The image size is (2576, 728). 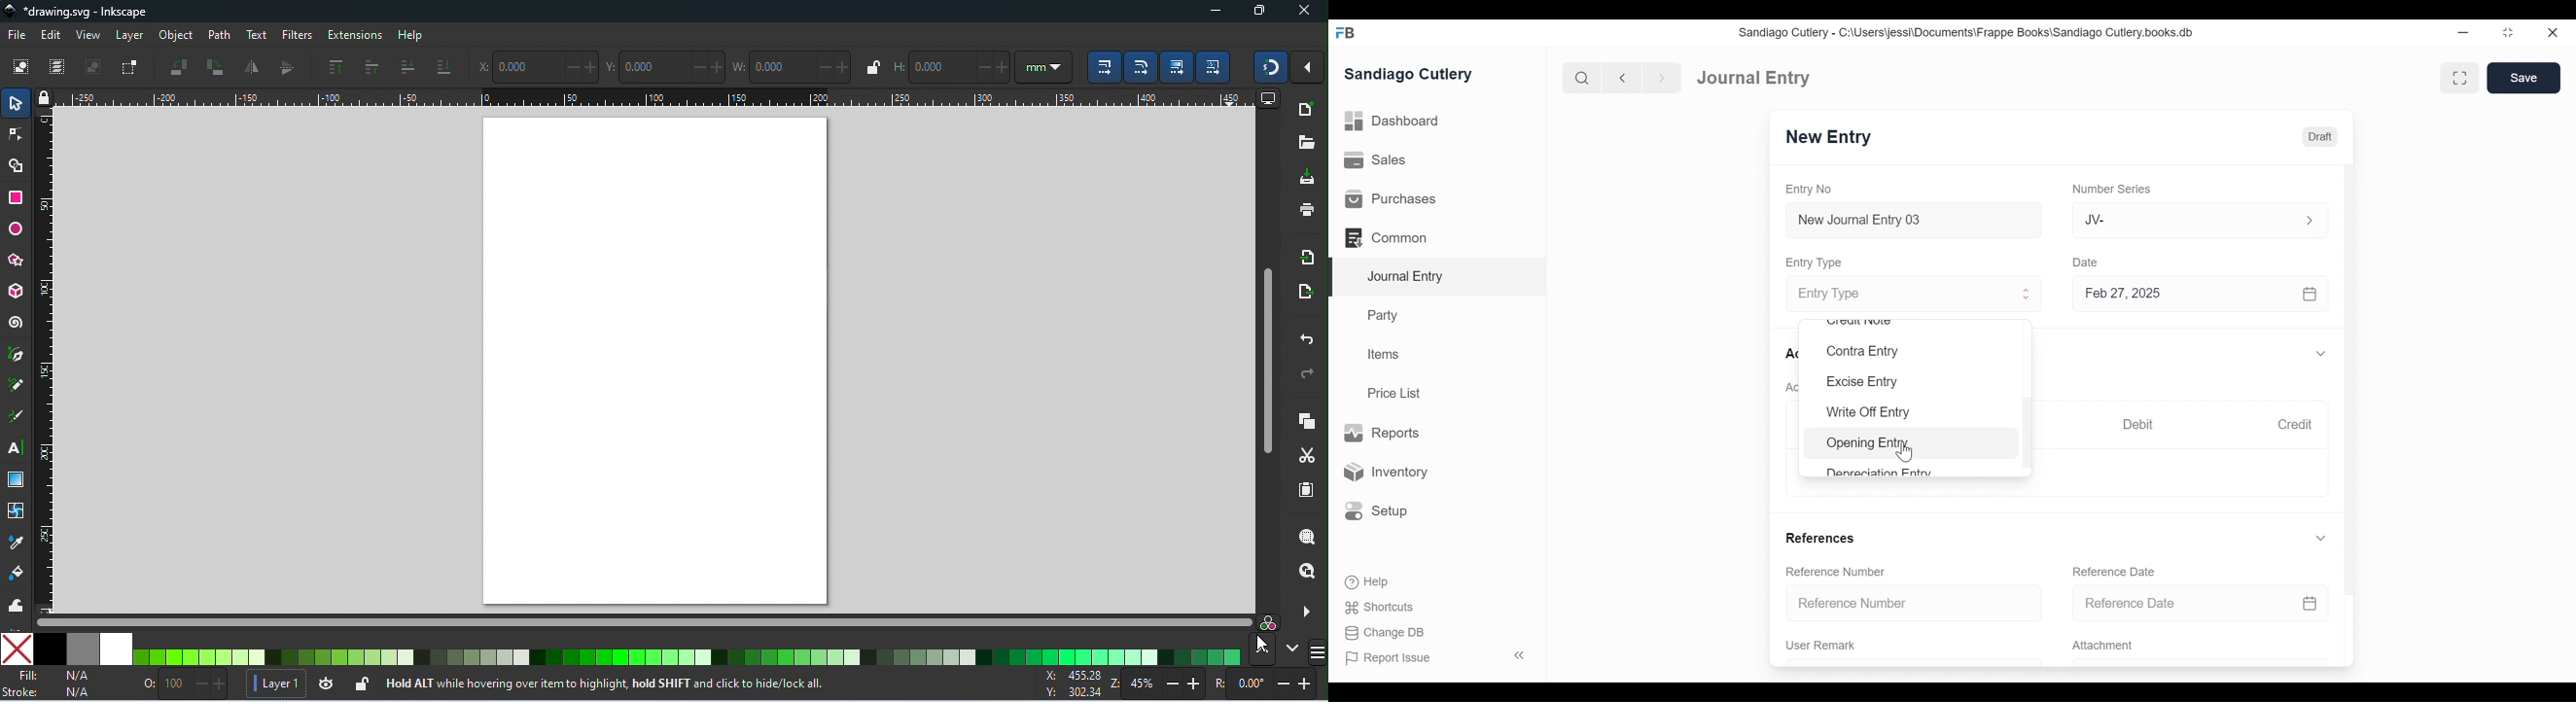 What do you see at coordinates (1263, 684) in the screenshot?
I see `rotation` at bounding box center [1263, 684].